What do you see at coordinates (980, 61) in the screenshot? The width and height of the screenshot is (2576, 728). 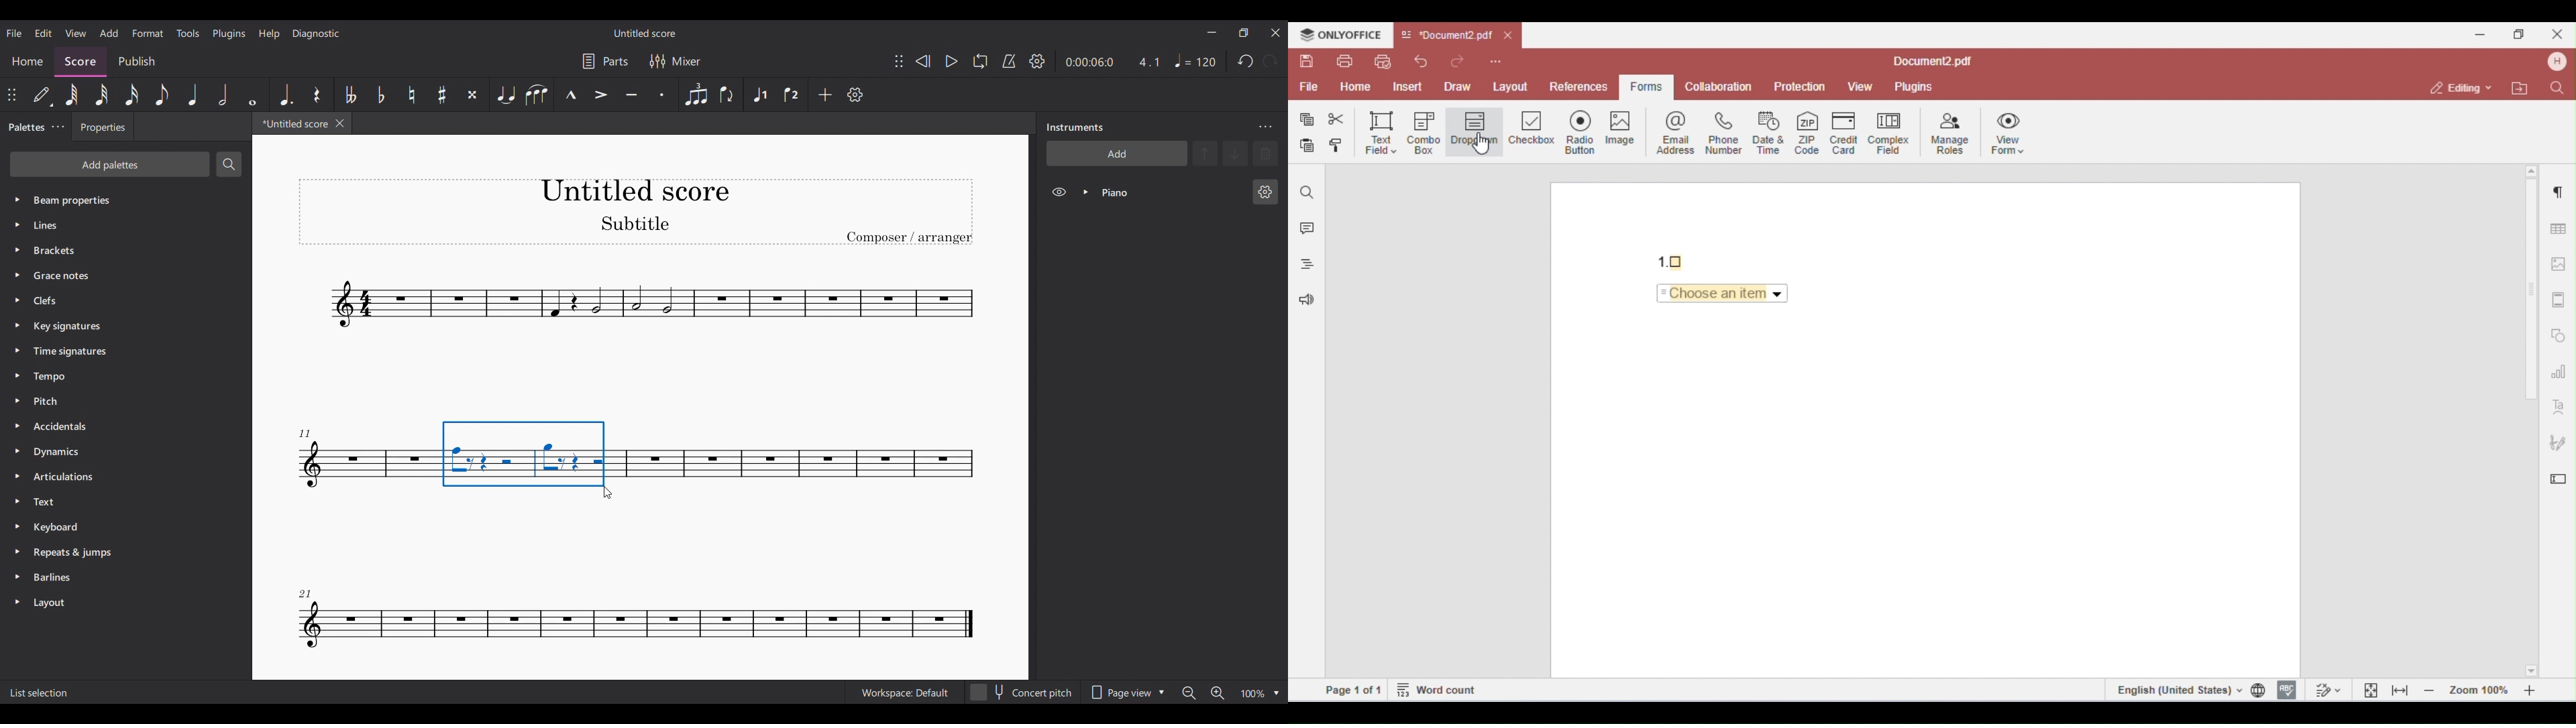 I see `Loop playback` at bounding box center [980, 61].